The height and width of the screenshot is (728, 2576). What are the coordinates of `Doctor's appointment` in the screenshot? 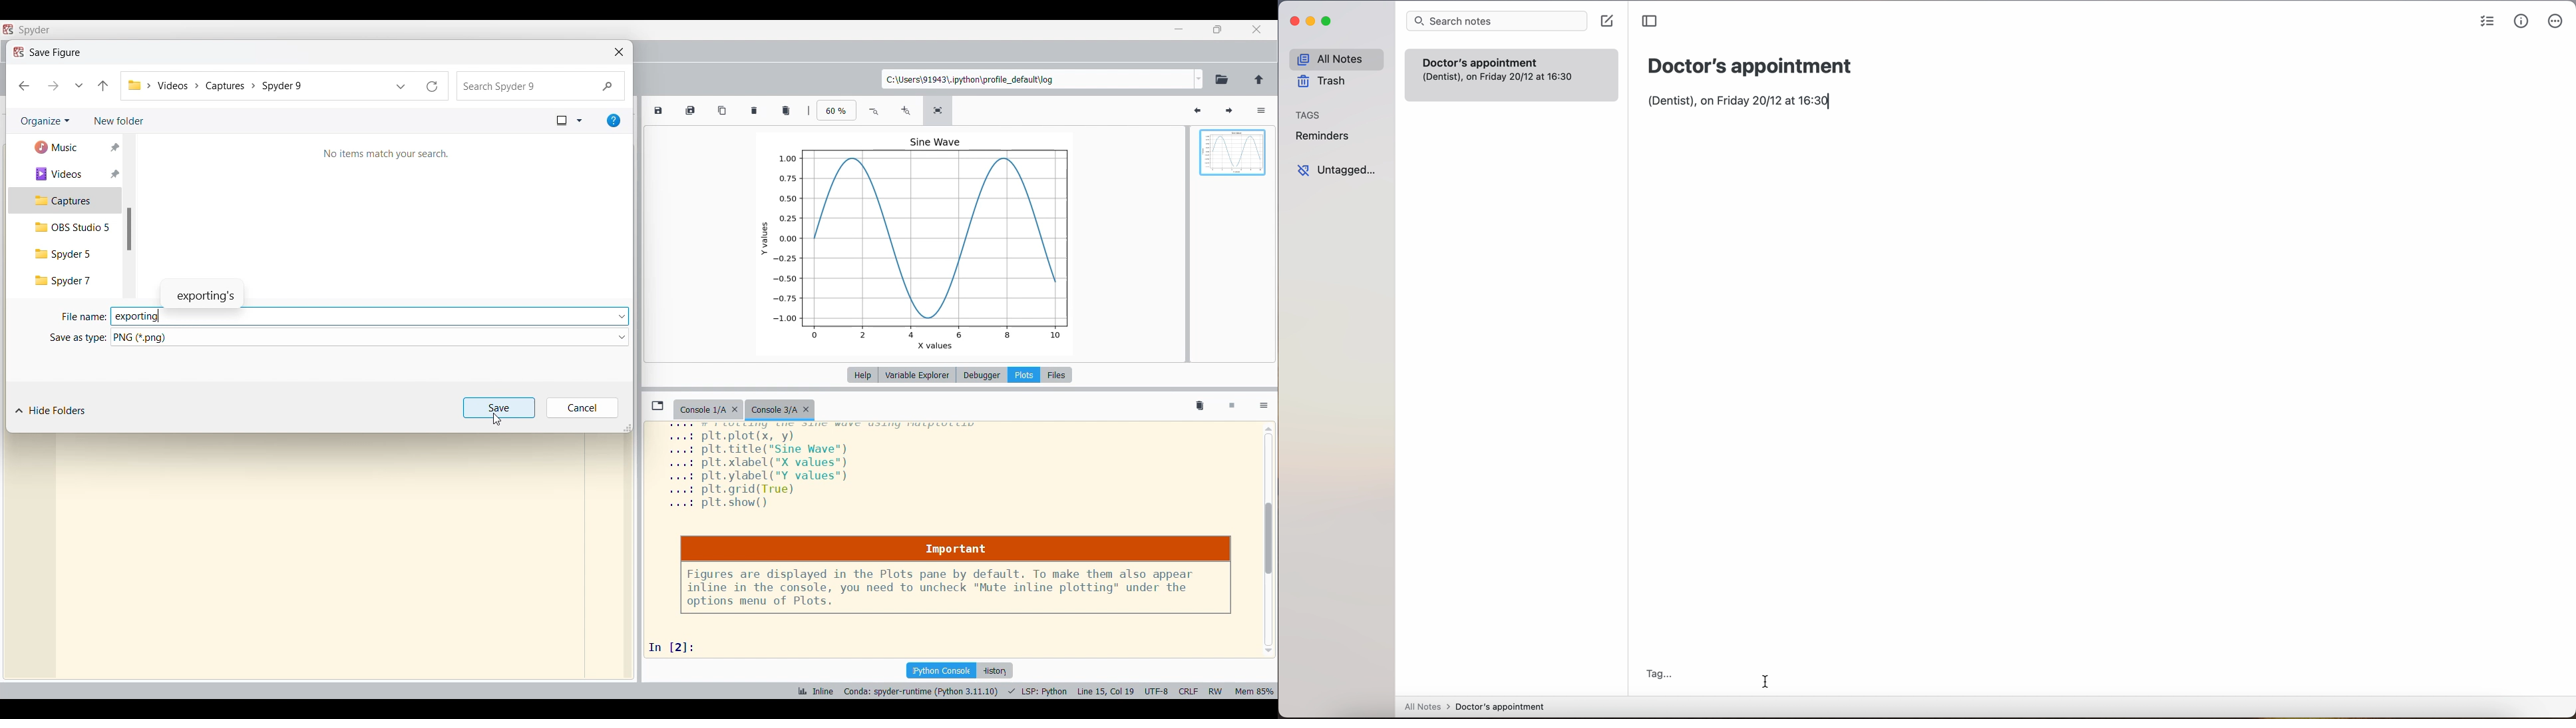 It's located at (1511, 74).